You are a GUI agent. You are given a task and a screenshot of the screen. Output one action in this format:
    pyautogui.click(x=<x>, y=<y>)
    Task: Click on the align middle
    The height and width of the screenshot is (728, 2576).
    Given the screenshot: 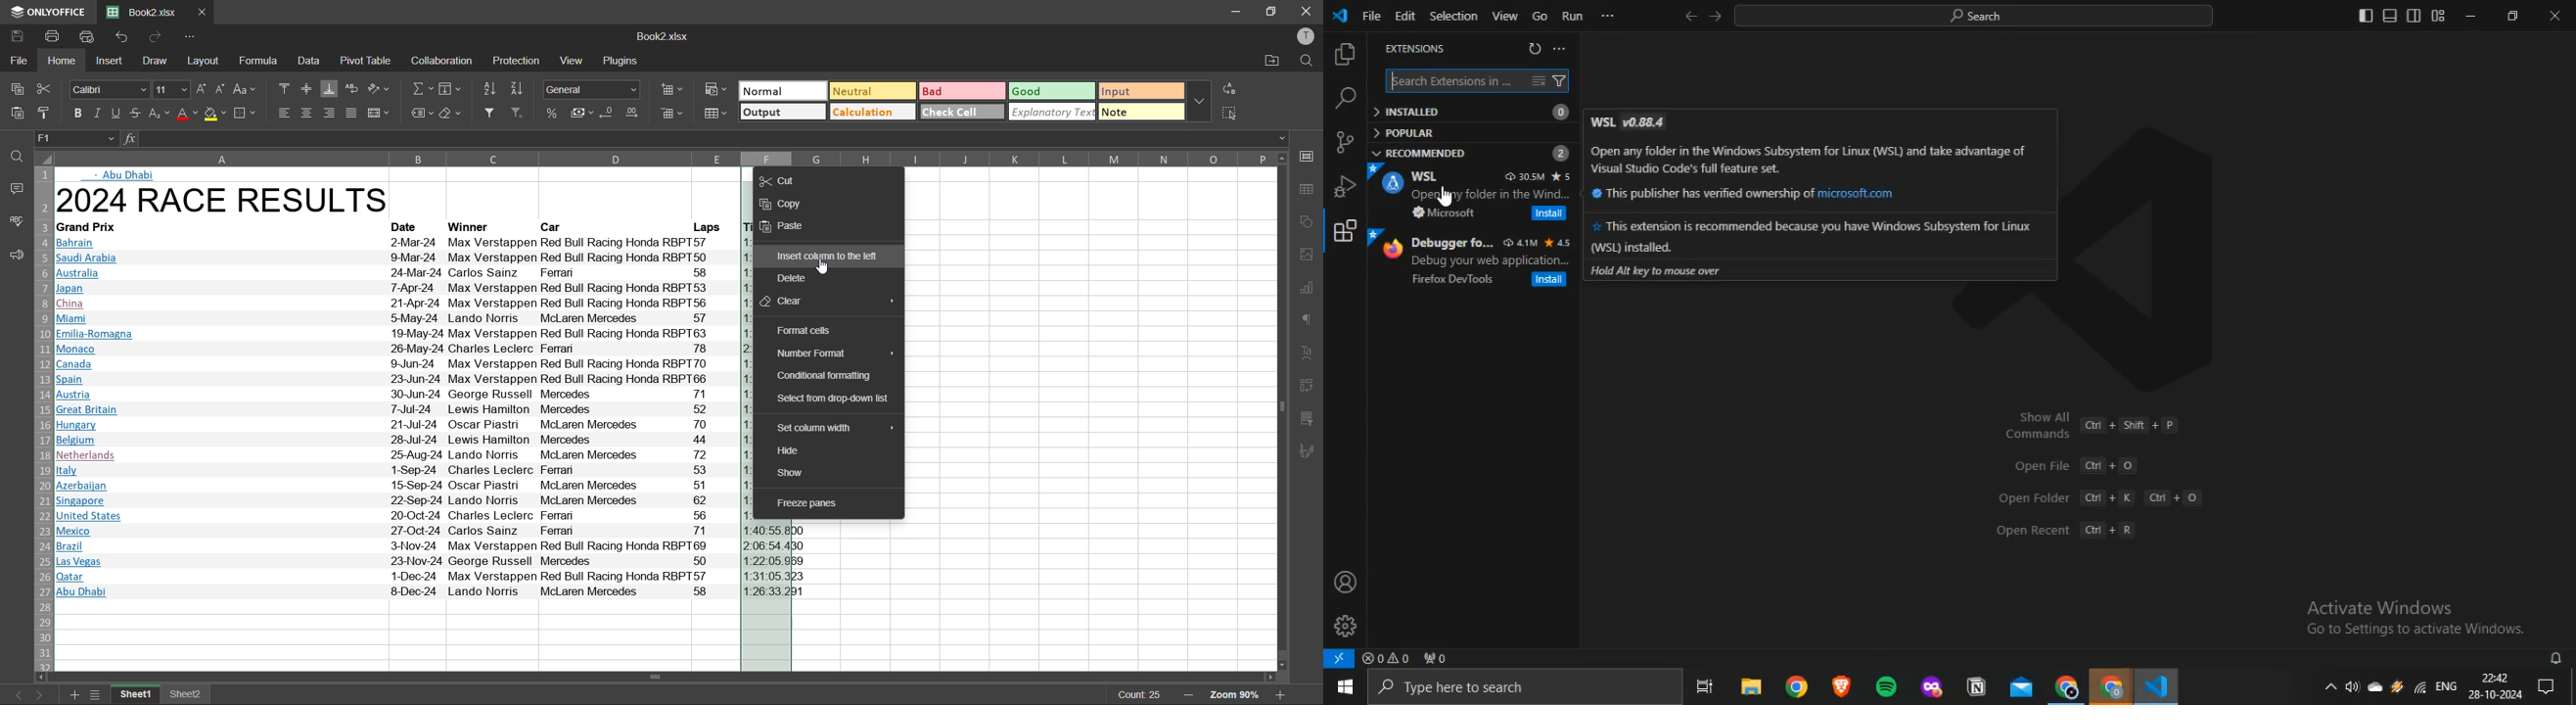 What is the action you would take?
    pyautogui.click(x=307, y=88)
    